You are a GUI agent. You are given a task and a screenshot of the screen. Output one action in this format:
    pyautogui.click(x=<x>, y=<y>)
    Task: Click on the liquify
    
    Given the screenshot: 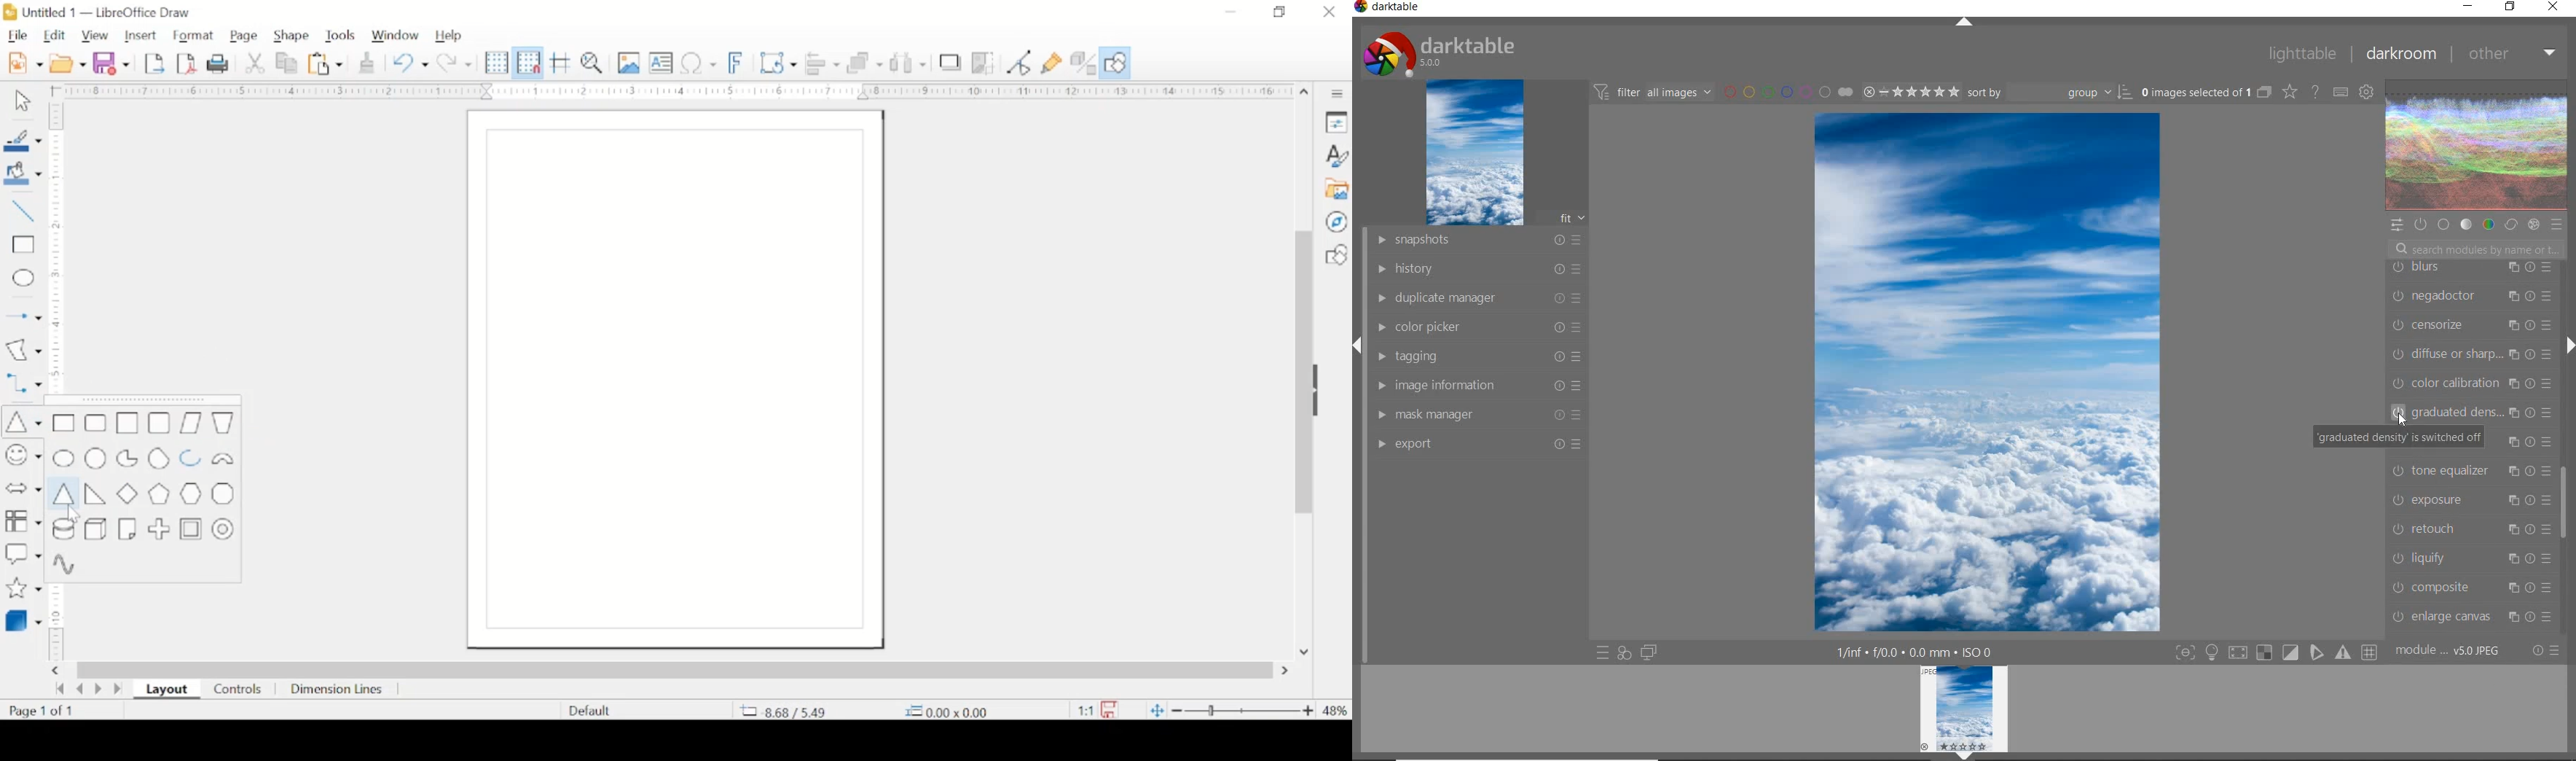 What is the action you would take?
    pyautogui.click(x=2470, y=557)
    